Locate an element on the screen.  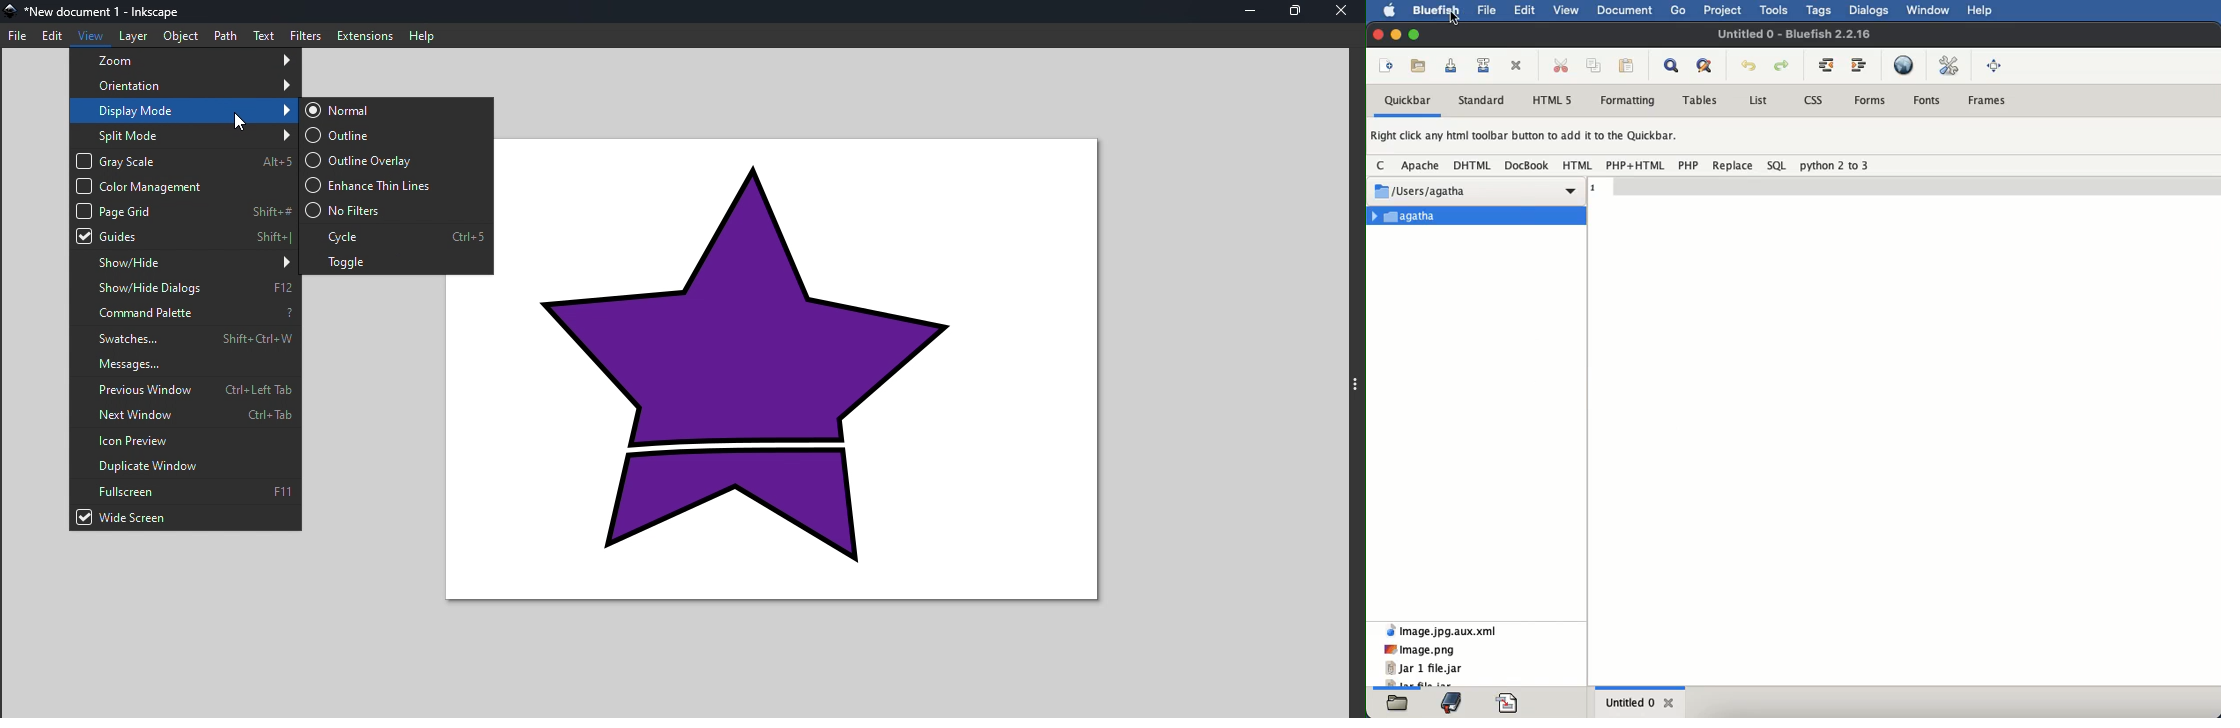
SQL is located at coordinates (1778, 165).